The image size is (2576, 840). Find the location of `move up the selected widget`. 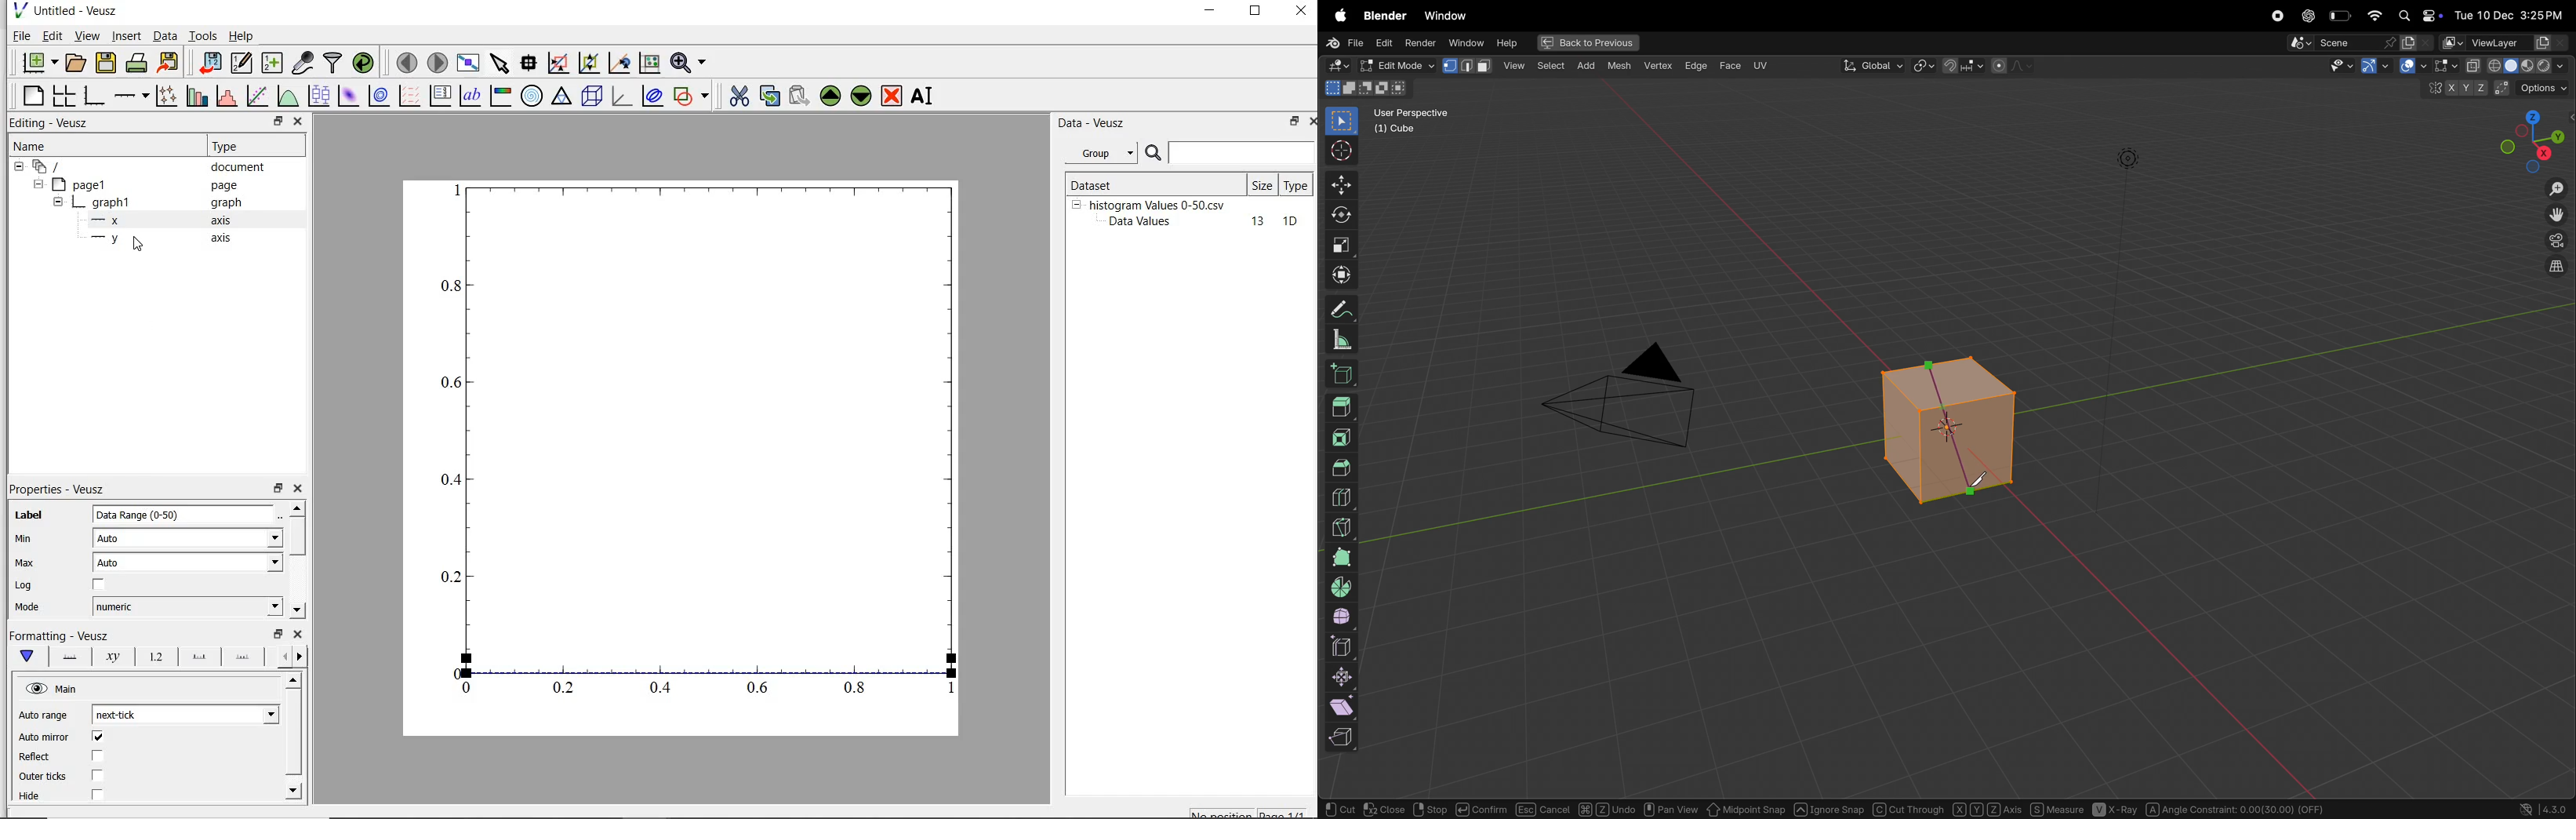

move up the selected widget is located at coordinates (829, 96).